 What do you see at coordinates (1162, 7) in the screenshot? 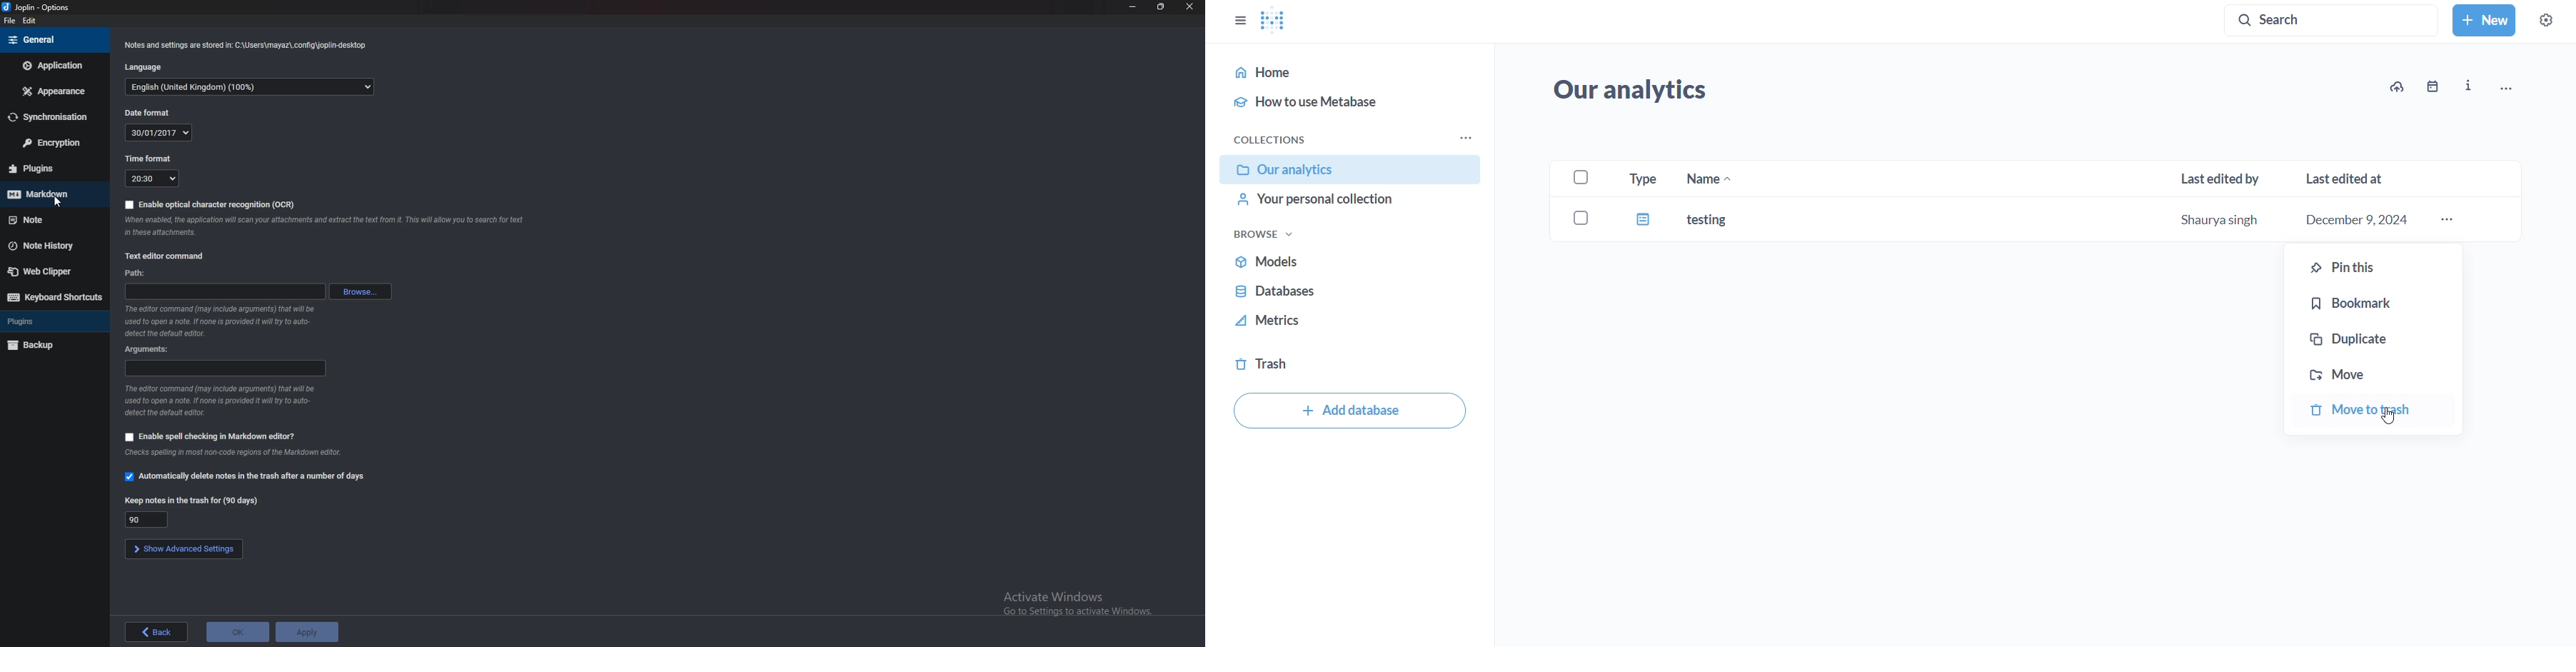
I see `Resize` at bounding box center [1162, 7].